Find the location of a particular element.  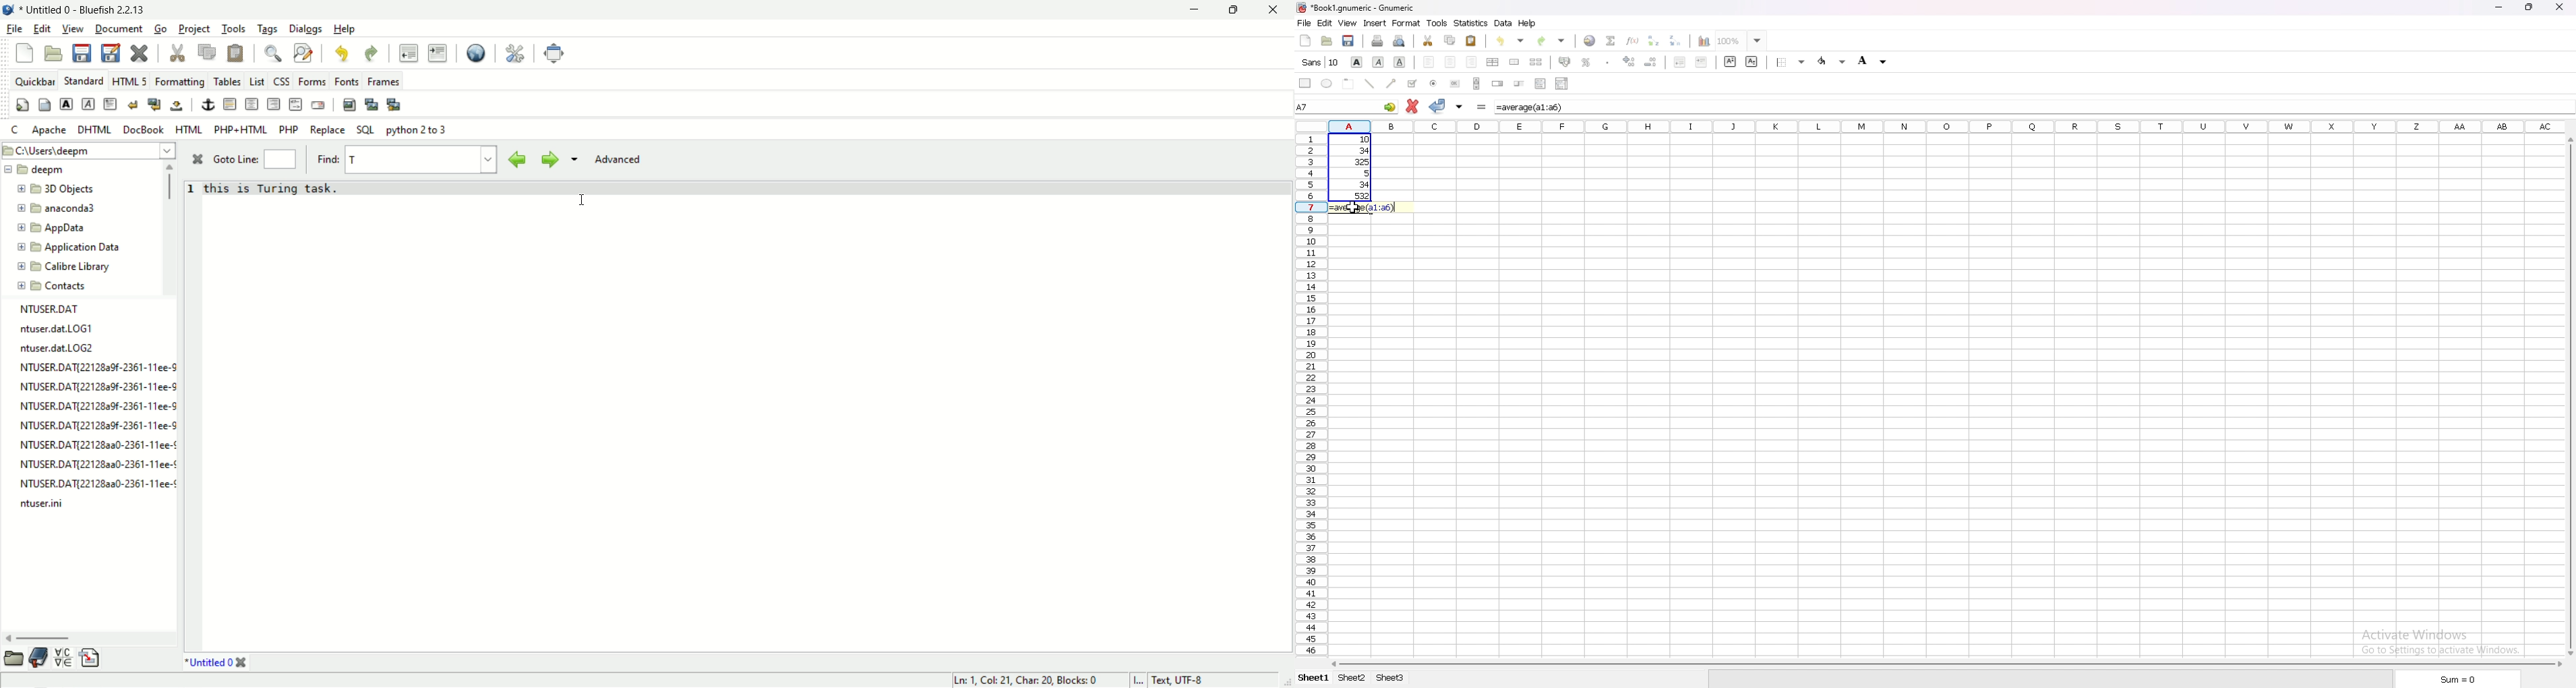

email is located at coordinates (318, 105).